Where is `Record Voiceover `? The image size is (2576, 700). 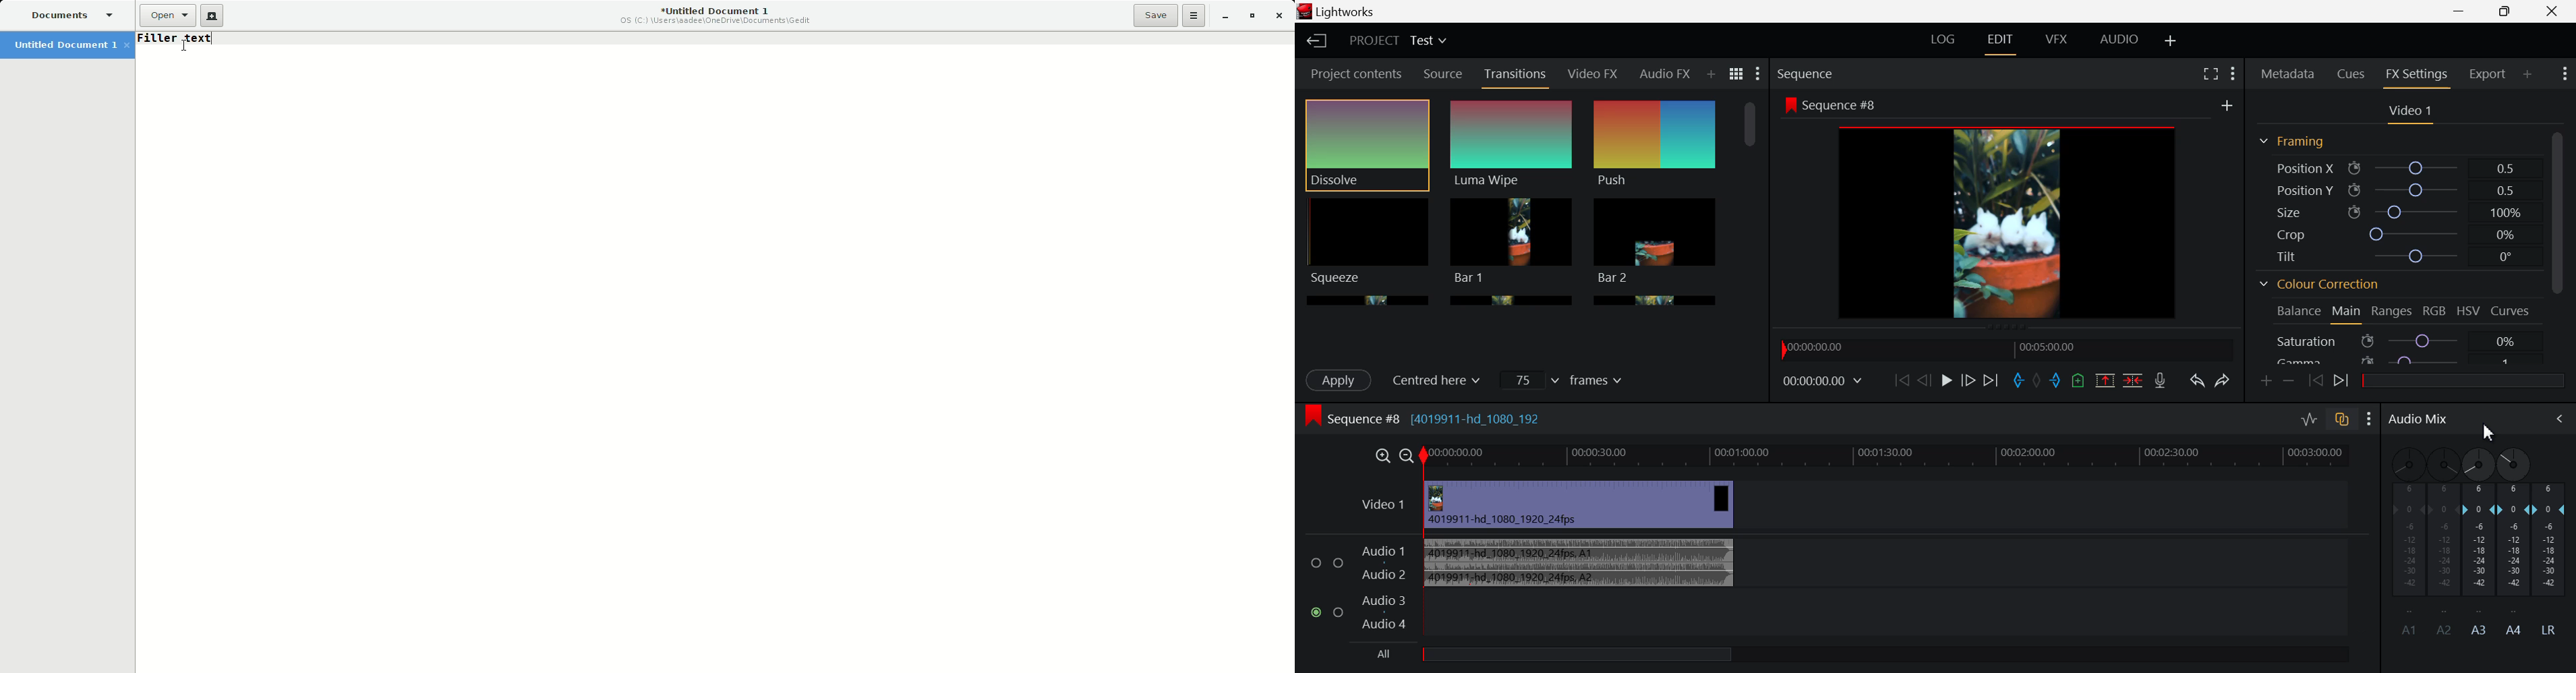 Record Voiceover  is located at coordinates (2160, 380).